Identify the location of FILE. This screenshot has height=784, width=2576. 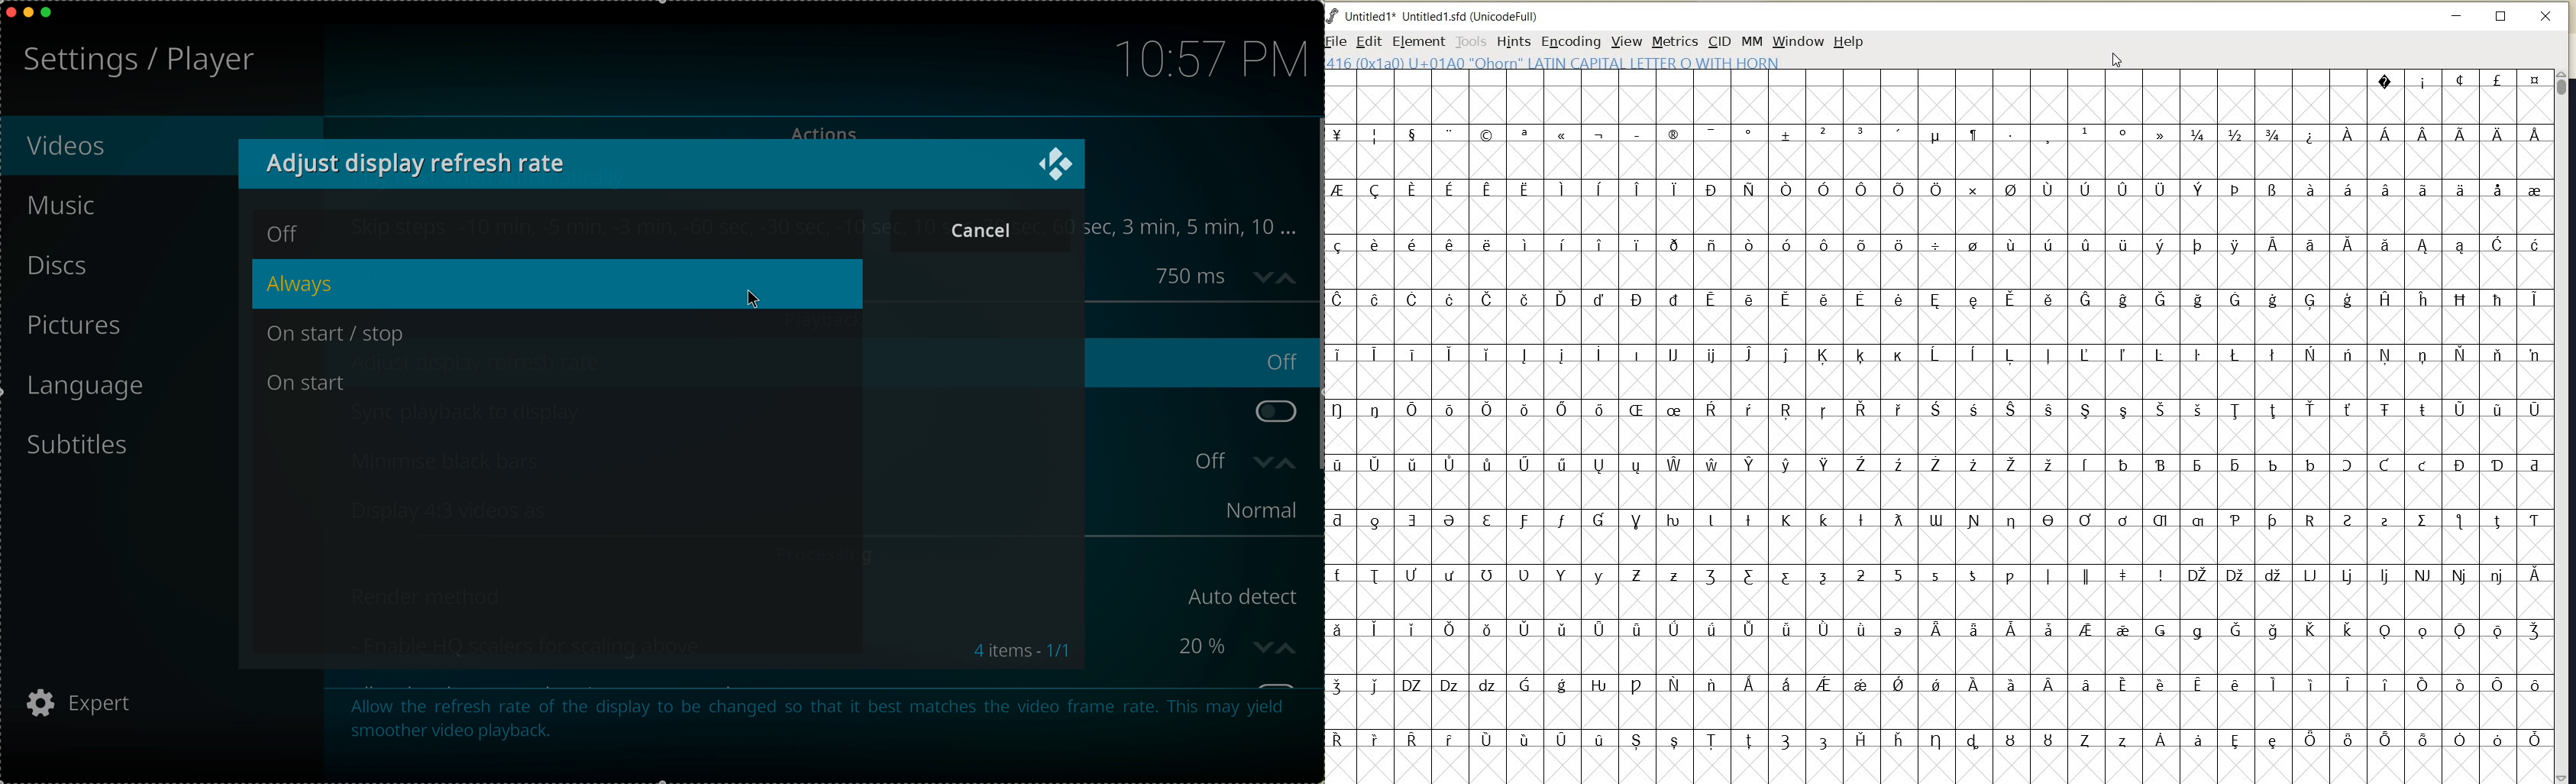
(1337, 42).